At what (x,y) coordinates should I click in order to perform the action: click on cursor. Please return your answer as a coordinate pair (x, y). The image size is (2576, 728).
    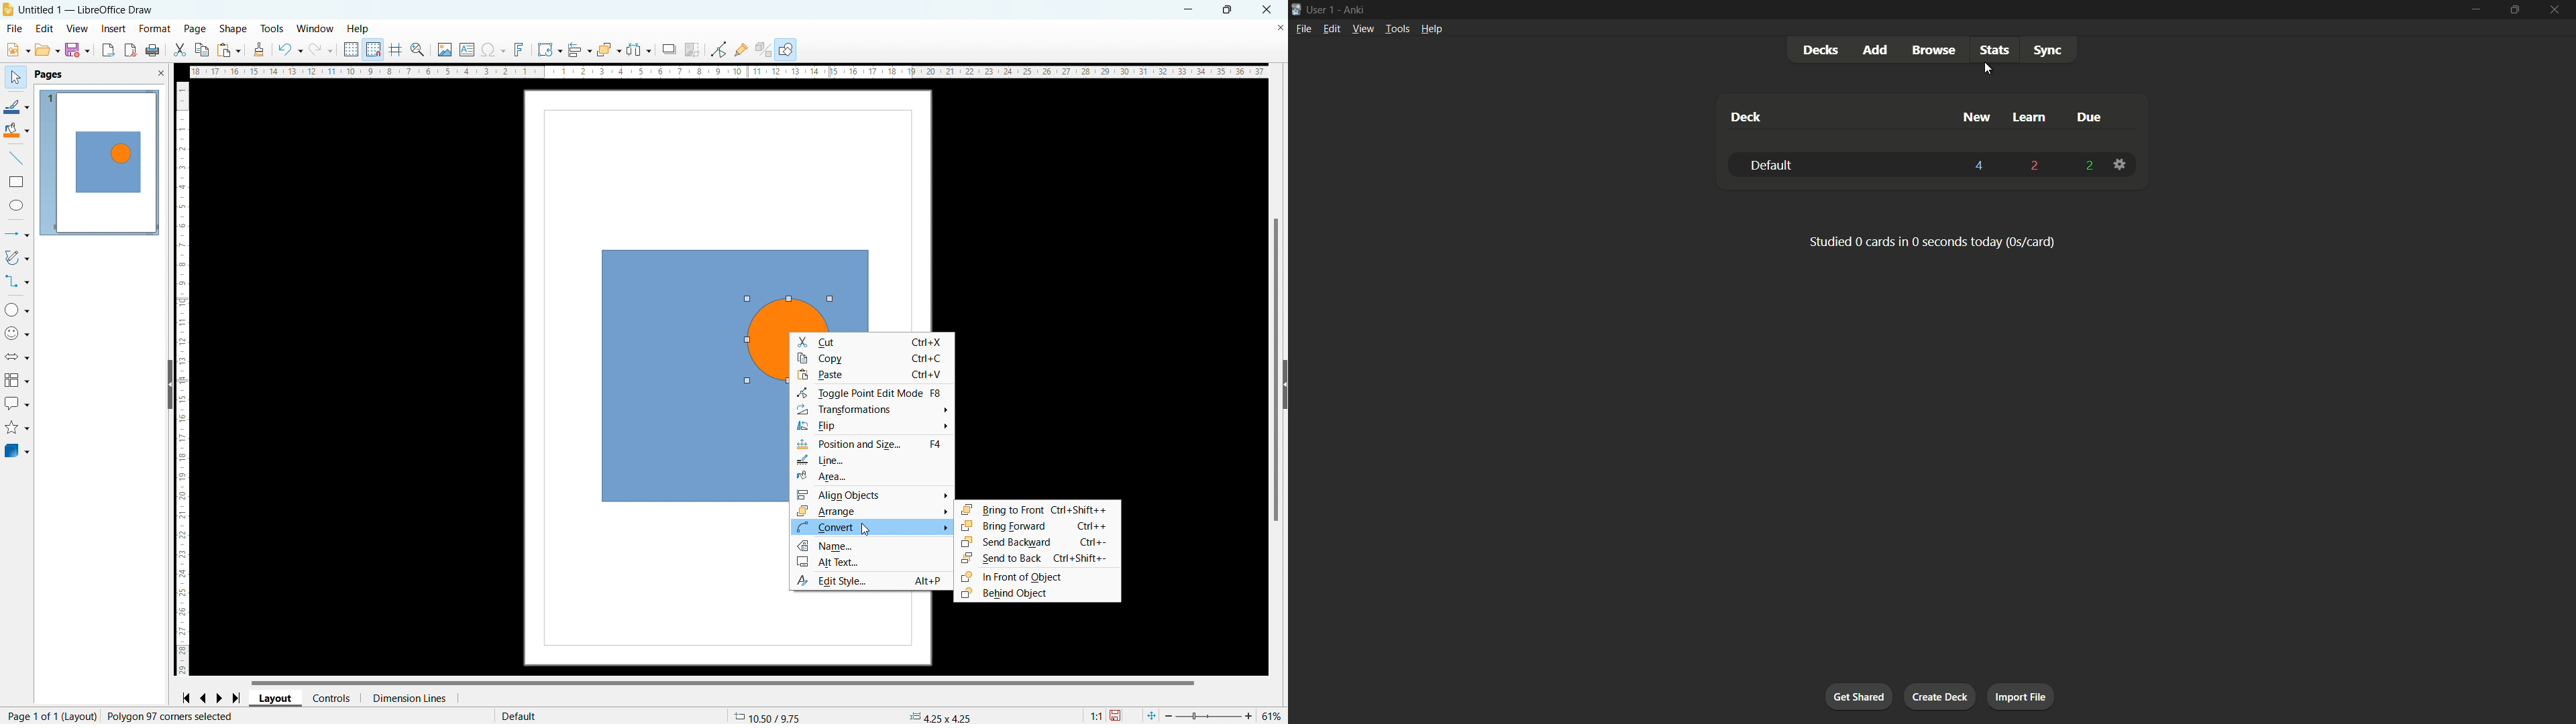
    Looking at the image, I should click on (1988, 70).